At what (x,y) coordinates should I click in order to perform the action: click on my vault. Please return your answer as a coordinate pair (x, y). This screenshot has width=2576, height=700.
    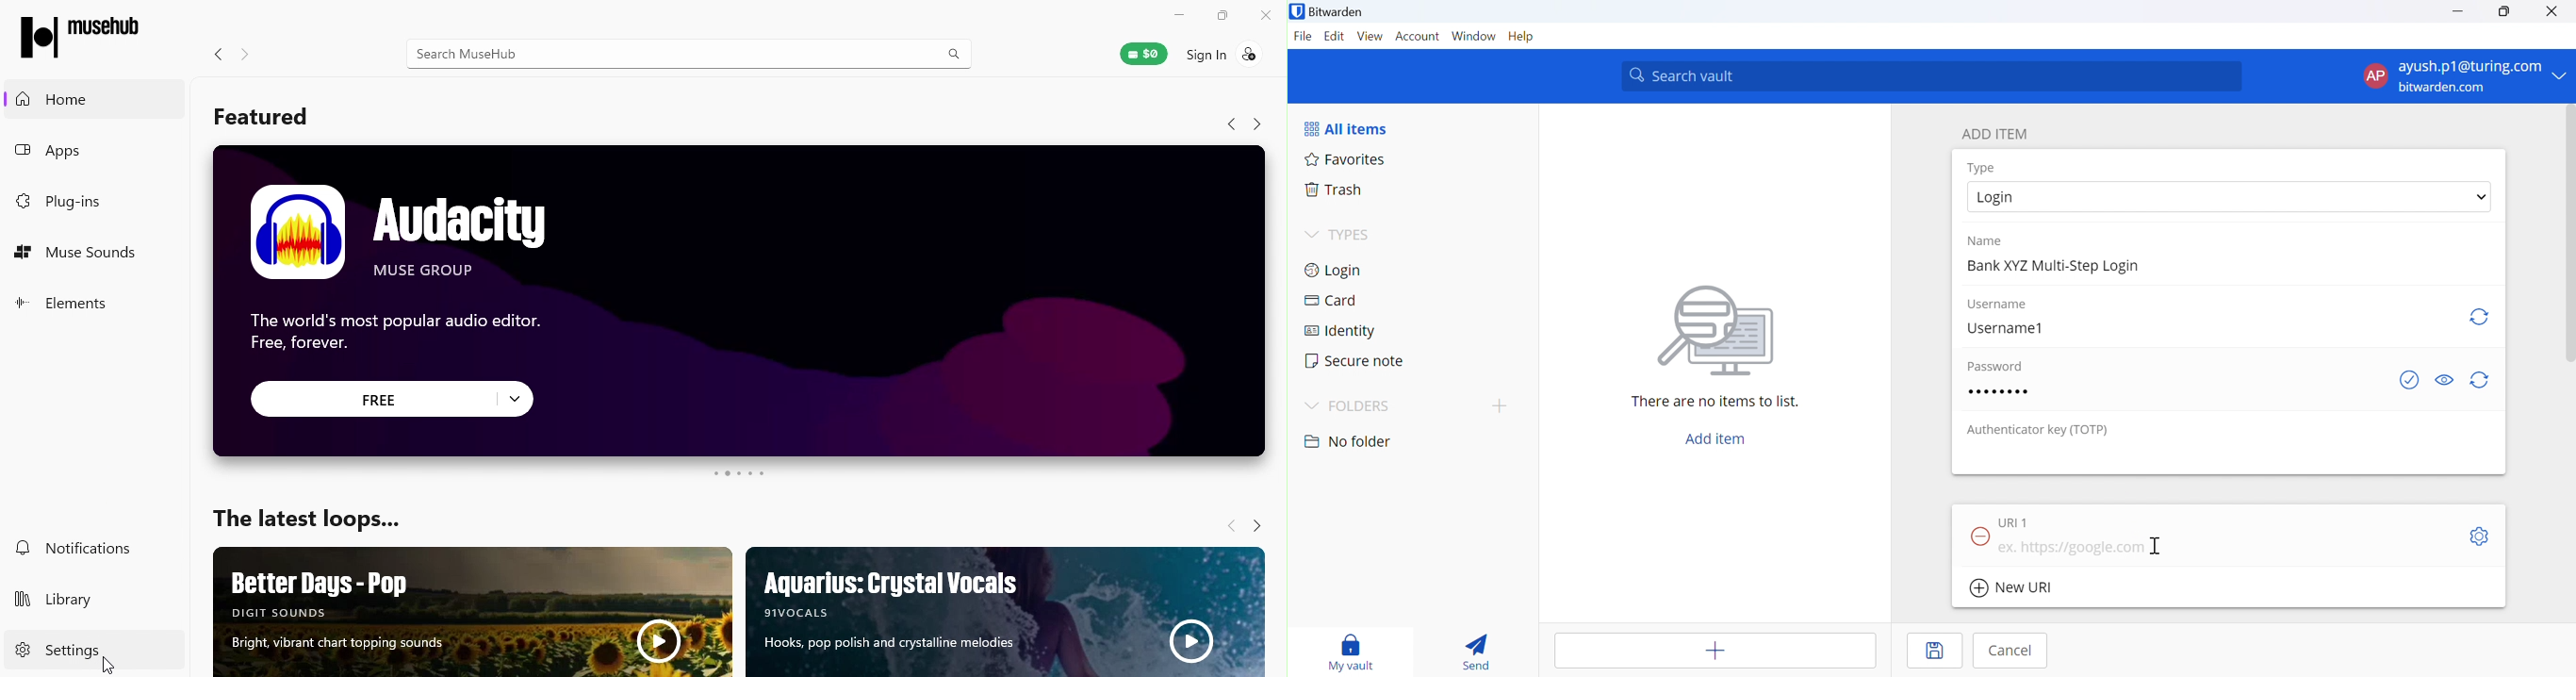
    Looking at the image, I should click on (1355, 651).